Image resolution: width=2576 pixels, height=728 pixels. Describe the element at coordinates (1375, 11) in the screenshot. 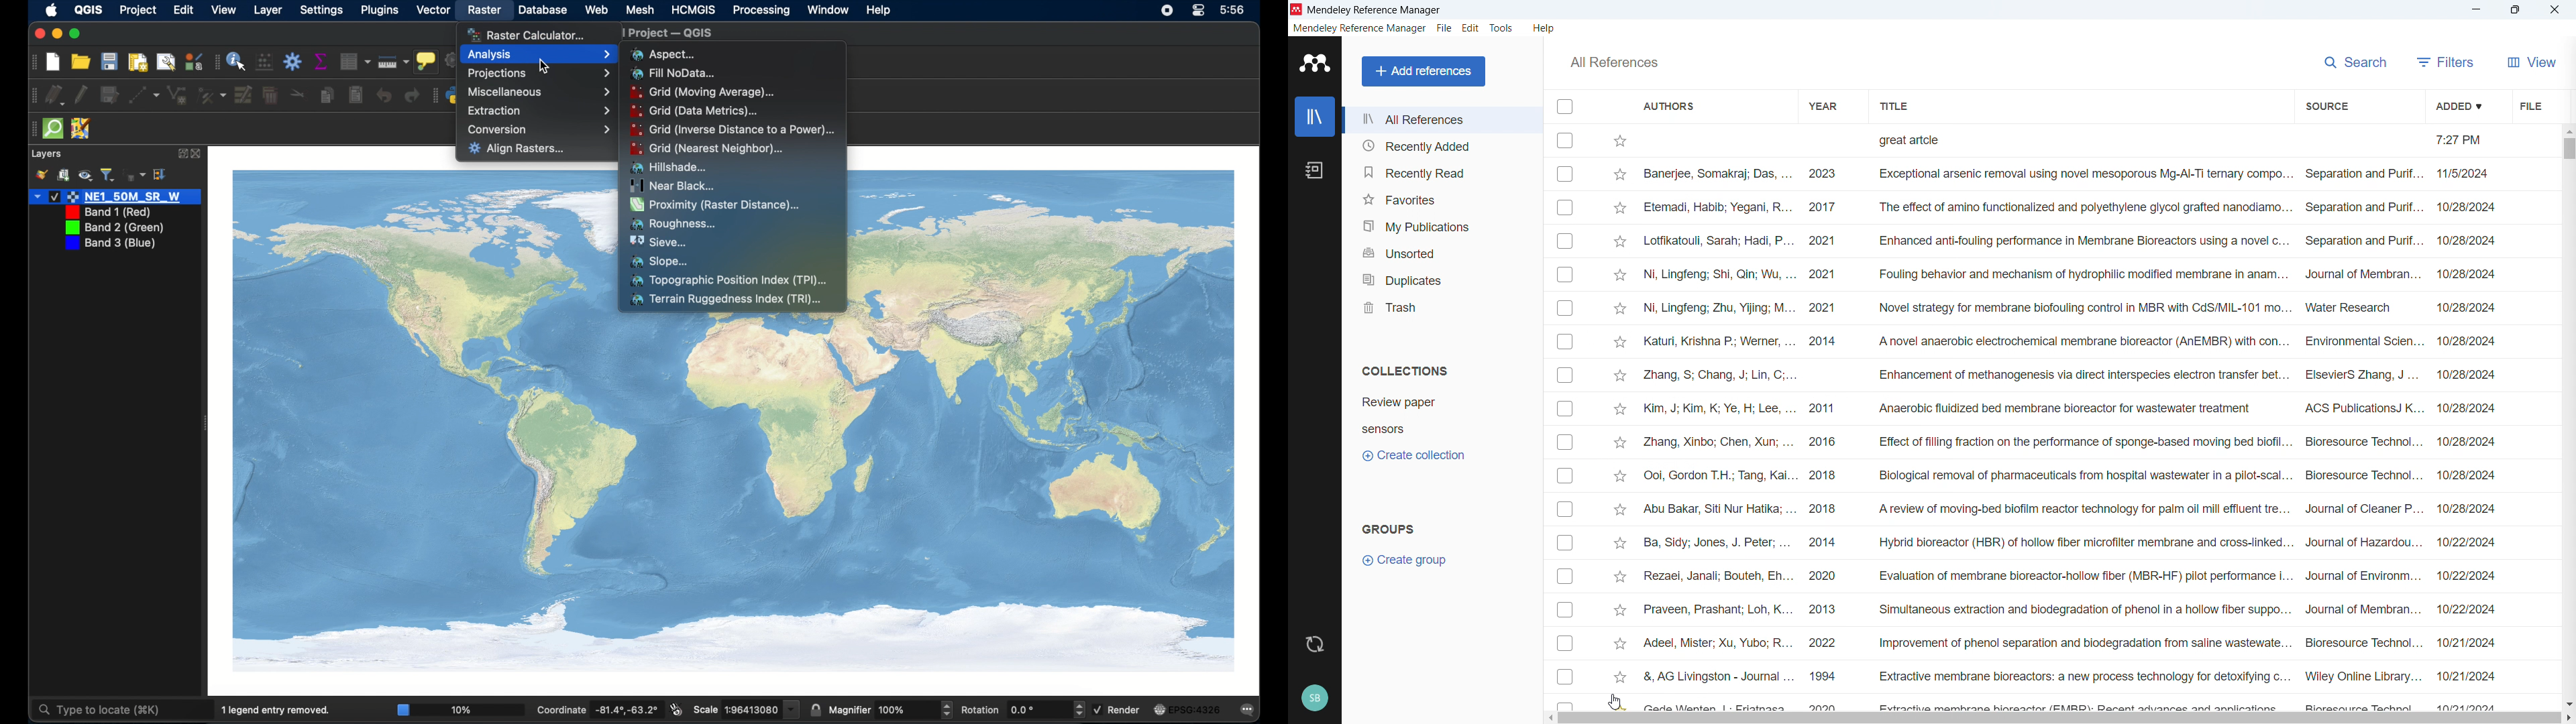

I see `title` at that location.